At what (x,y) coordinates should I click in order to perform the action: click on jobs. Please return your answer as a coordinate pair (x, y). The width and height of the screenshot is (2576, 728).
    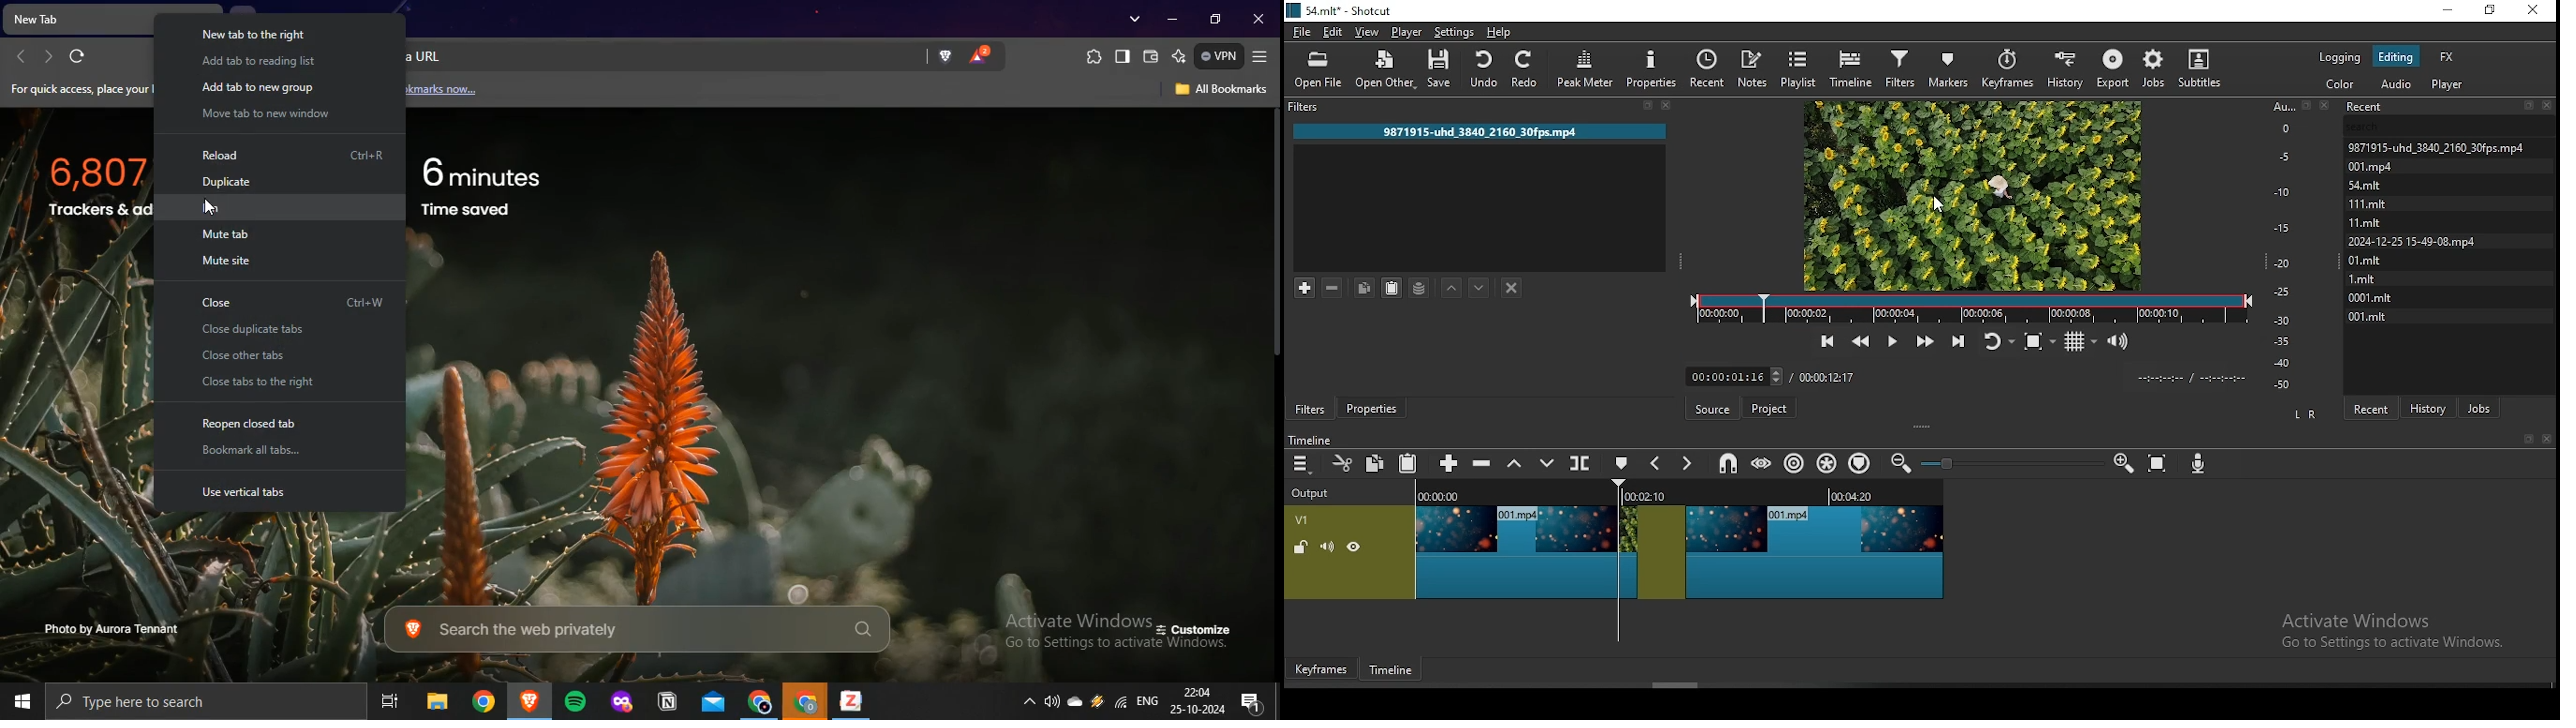
    Looking at the image, I should click on (2479, 408).